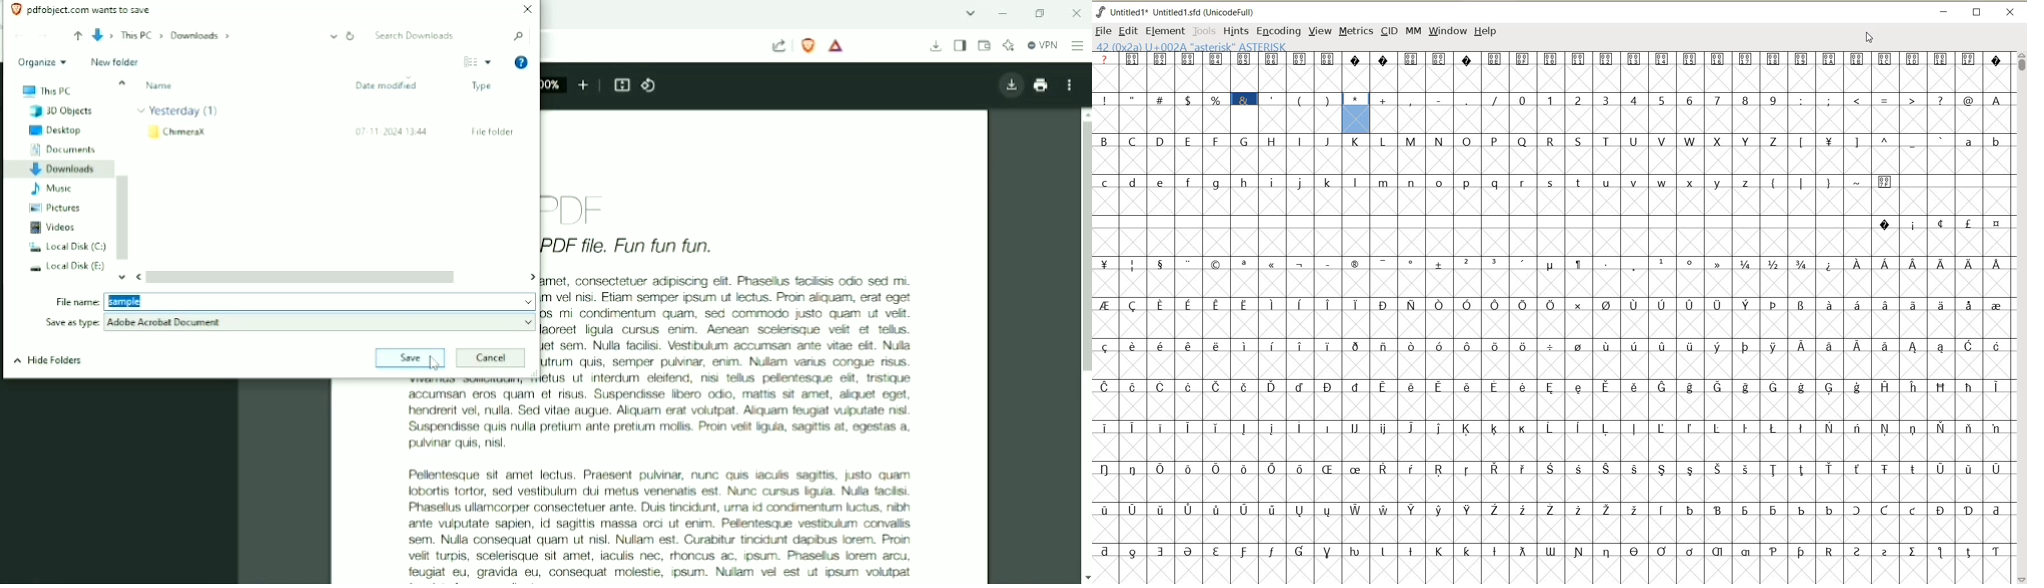 The image size is (2044, 588). What do you see at coordinates (1413, 32) in the screenshot?
I see `MM` at bounding box center [1413, 32].